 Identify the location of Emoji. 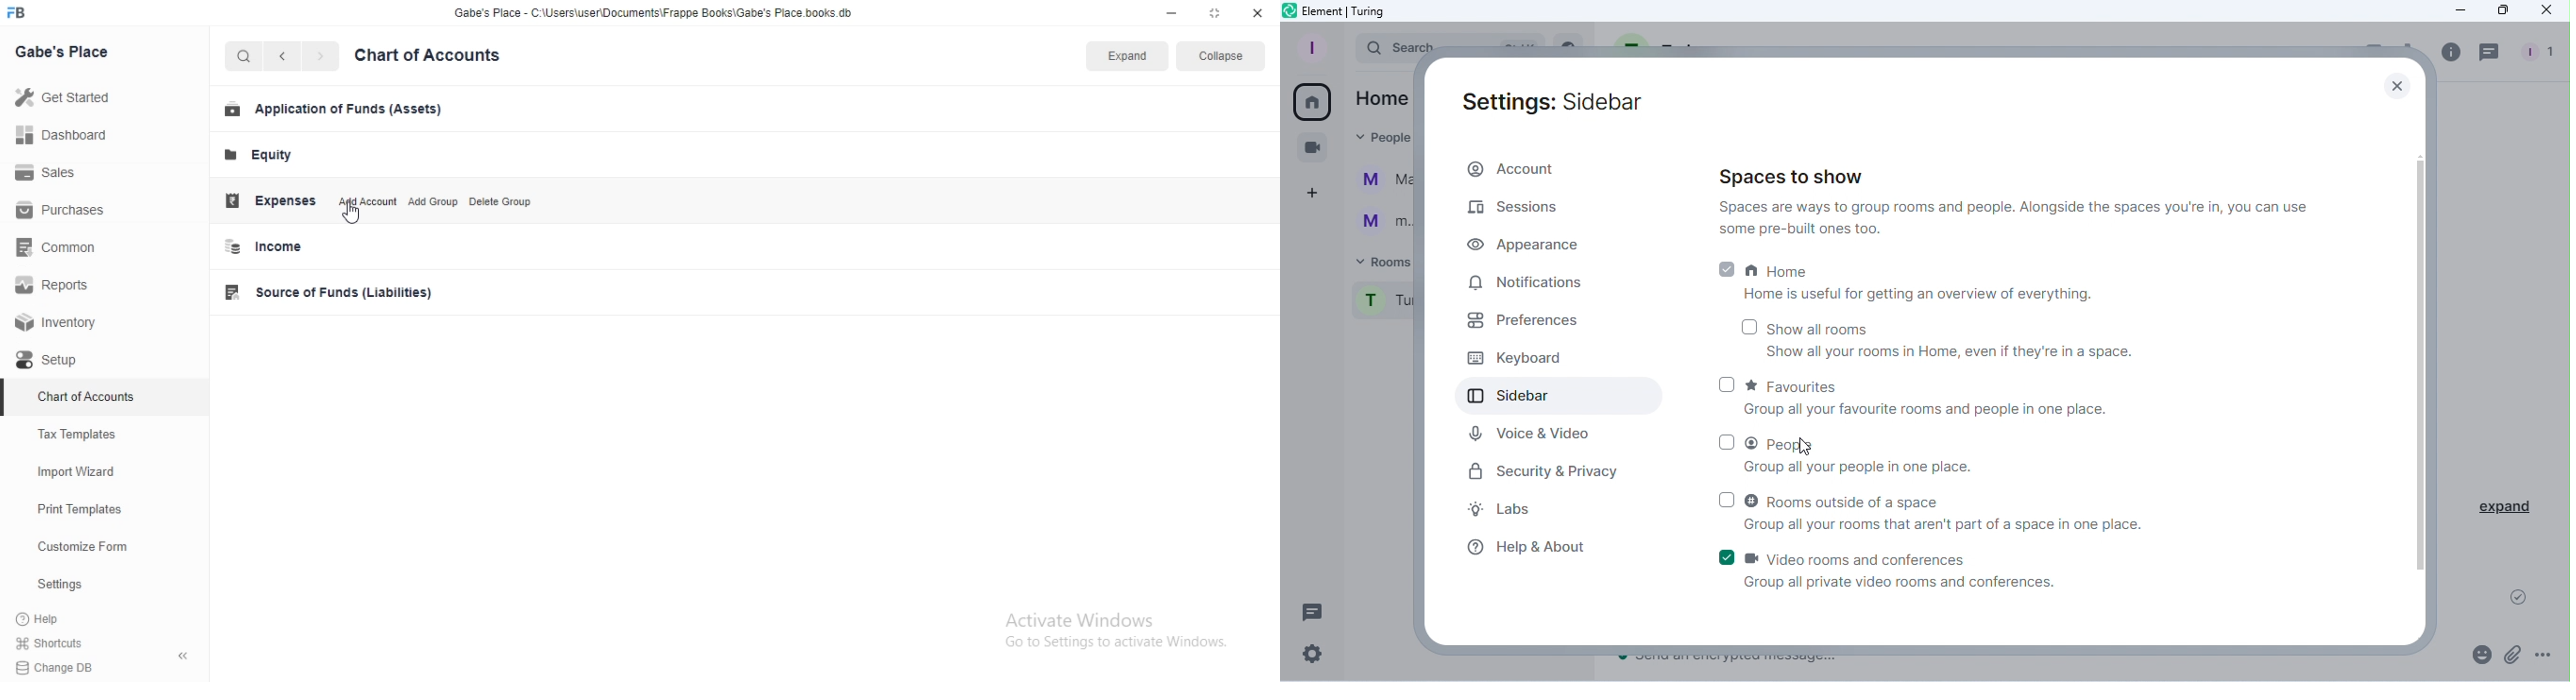
(2480, 653).